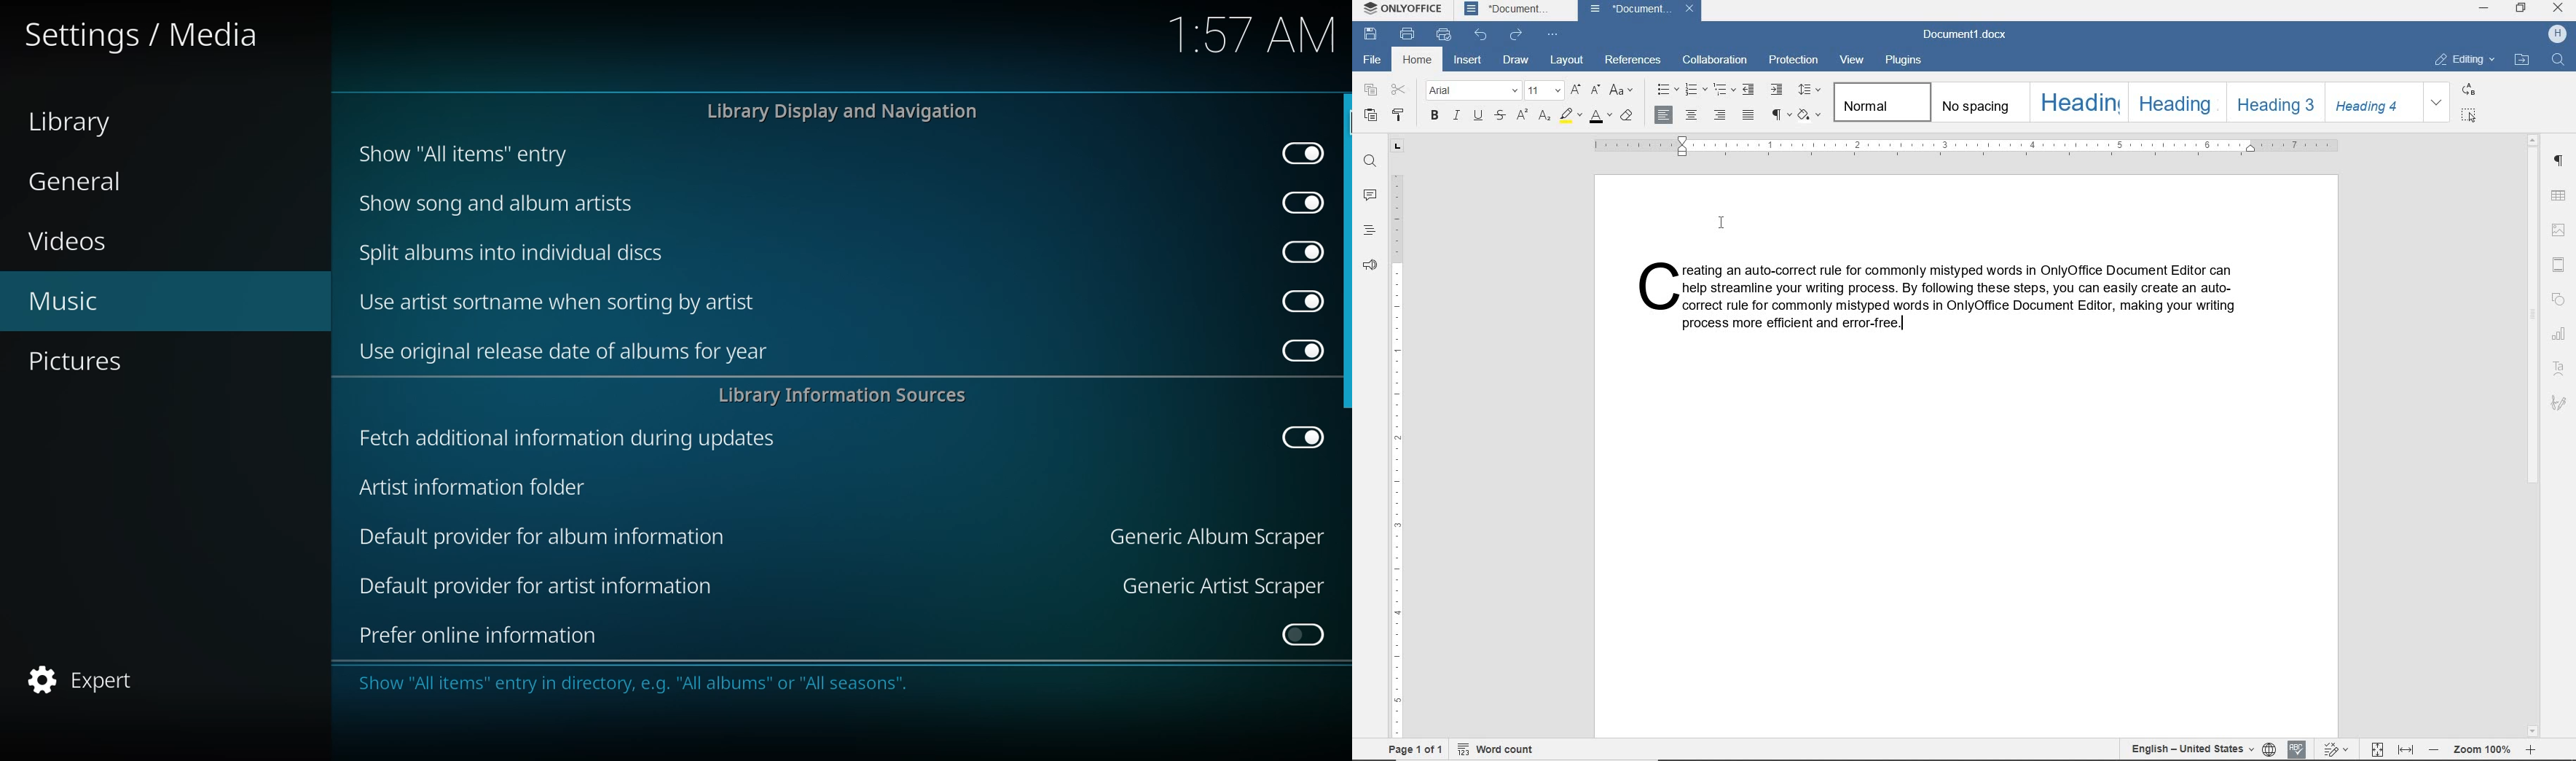  What do you see at coordinates (1749, 116) in the screenshot?
I see `JUSTIFIED` at bounding box center [1749, 116].